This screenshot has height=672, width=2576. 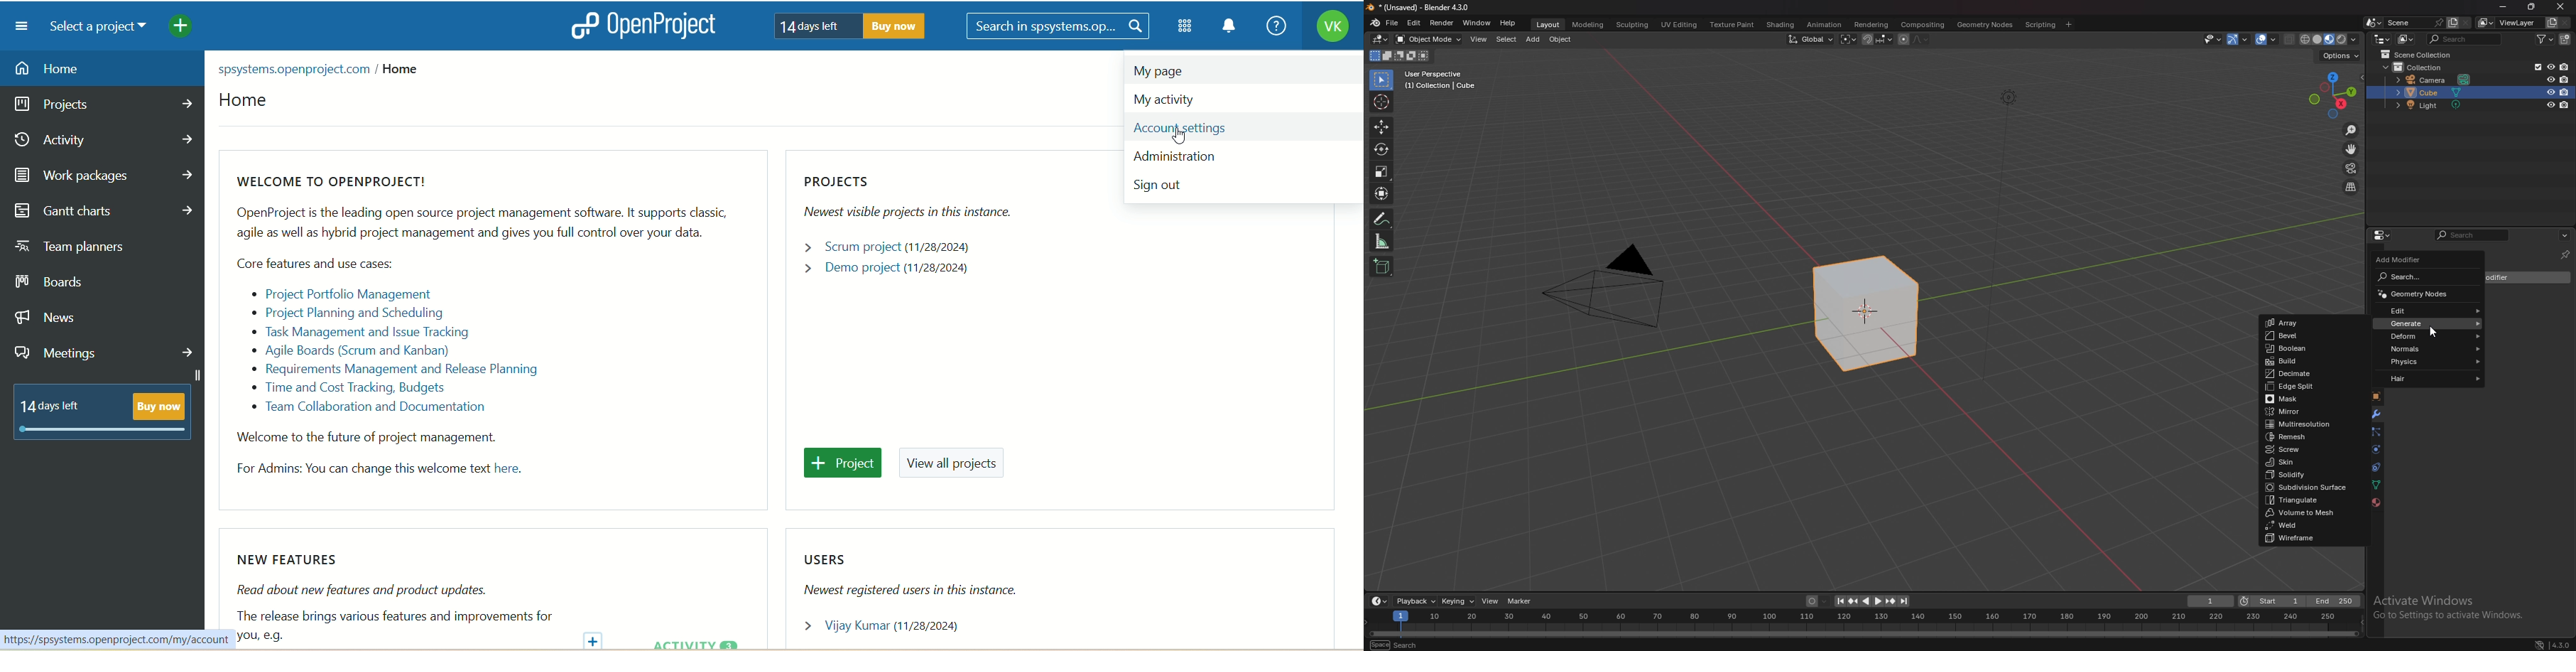 I want to click on hide in viewport, so click(x=2550, y=79).